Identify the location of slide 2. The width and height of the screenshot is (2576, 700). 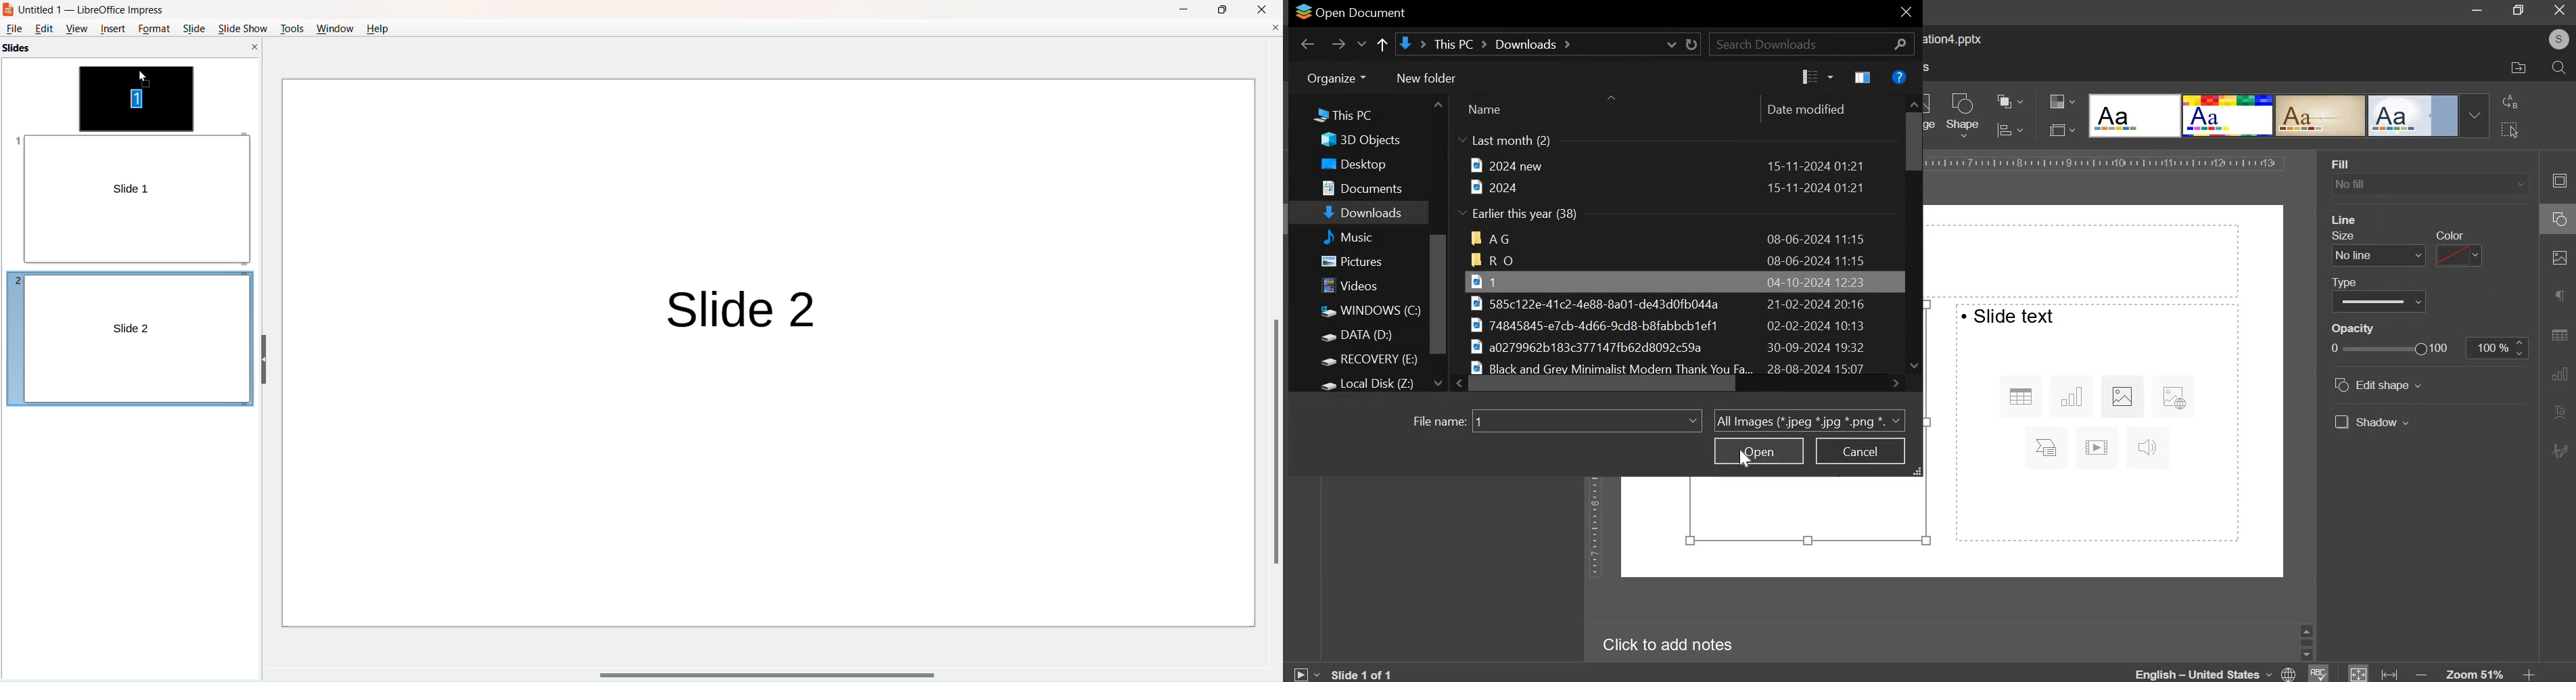
(734, 313).